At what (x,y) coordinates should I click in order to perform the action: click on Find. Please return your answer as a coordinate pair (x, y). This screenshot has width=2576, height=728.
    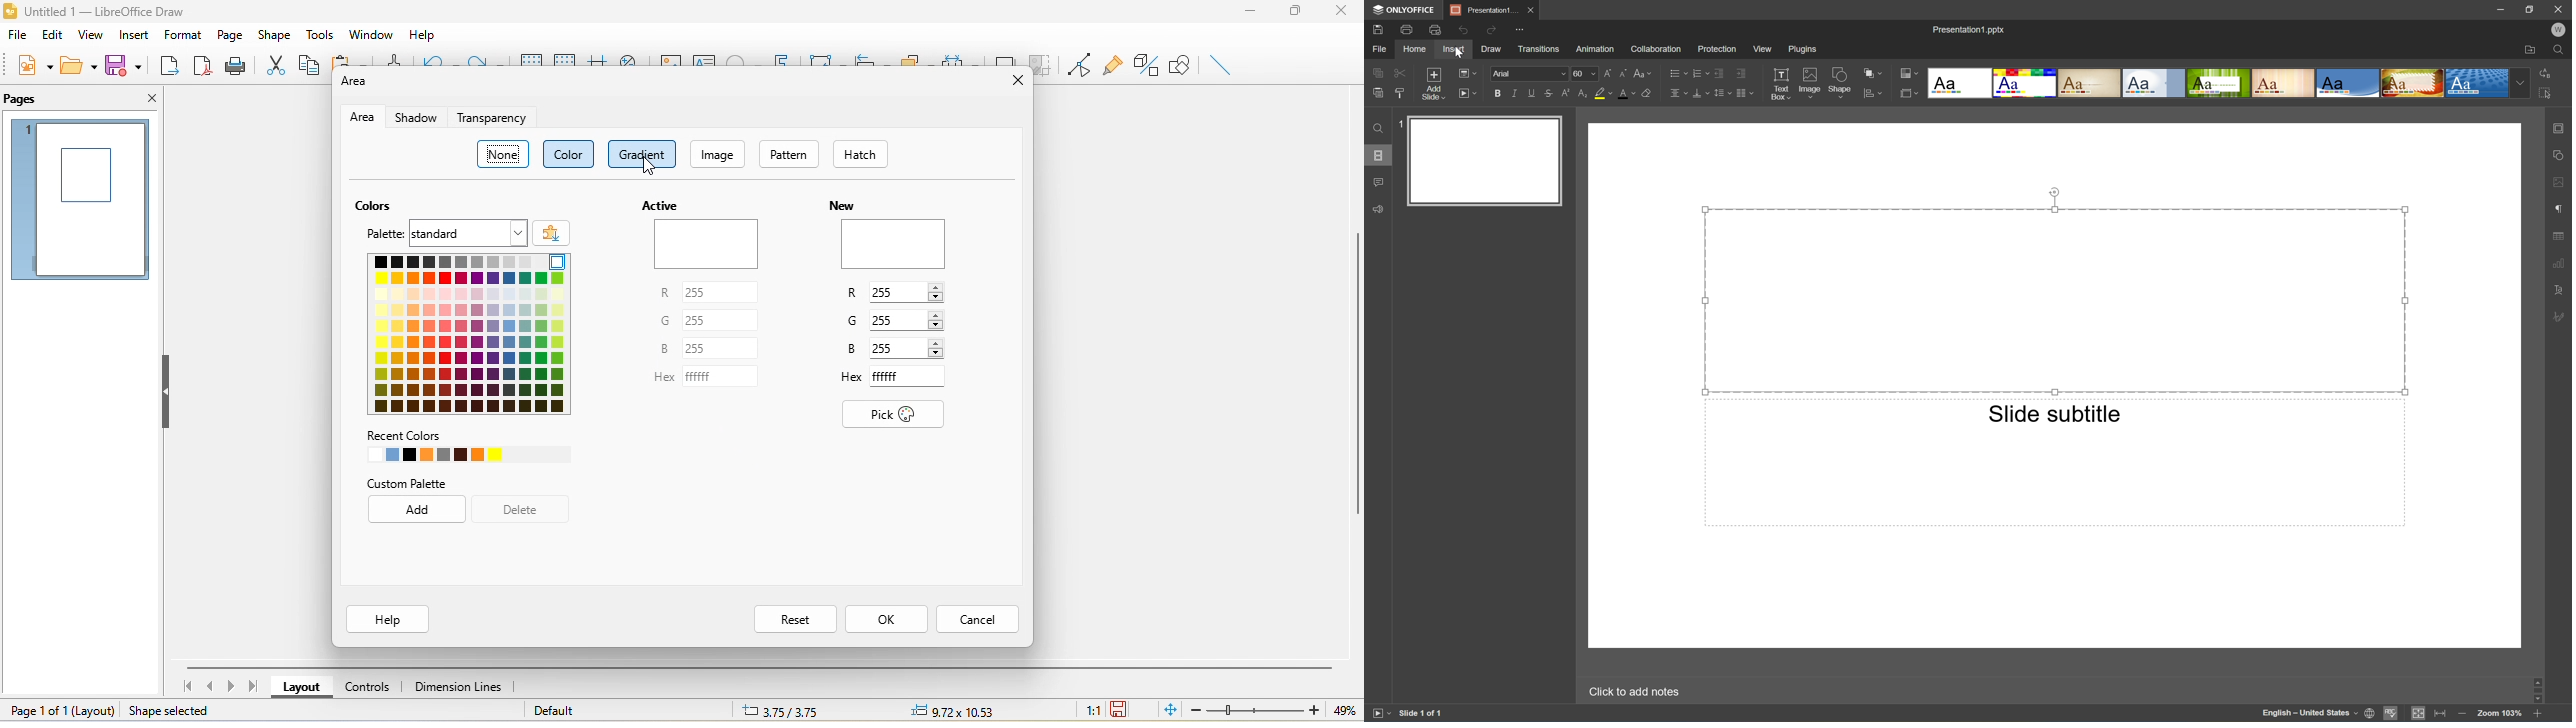
    Looking at the image, I should click on (2562, 50).